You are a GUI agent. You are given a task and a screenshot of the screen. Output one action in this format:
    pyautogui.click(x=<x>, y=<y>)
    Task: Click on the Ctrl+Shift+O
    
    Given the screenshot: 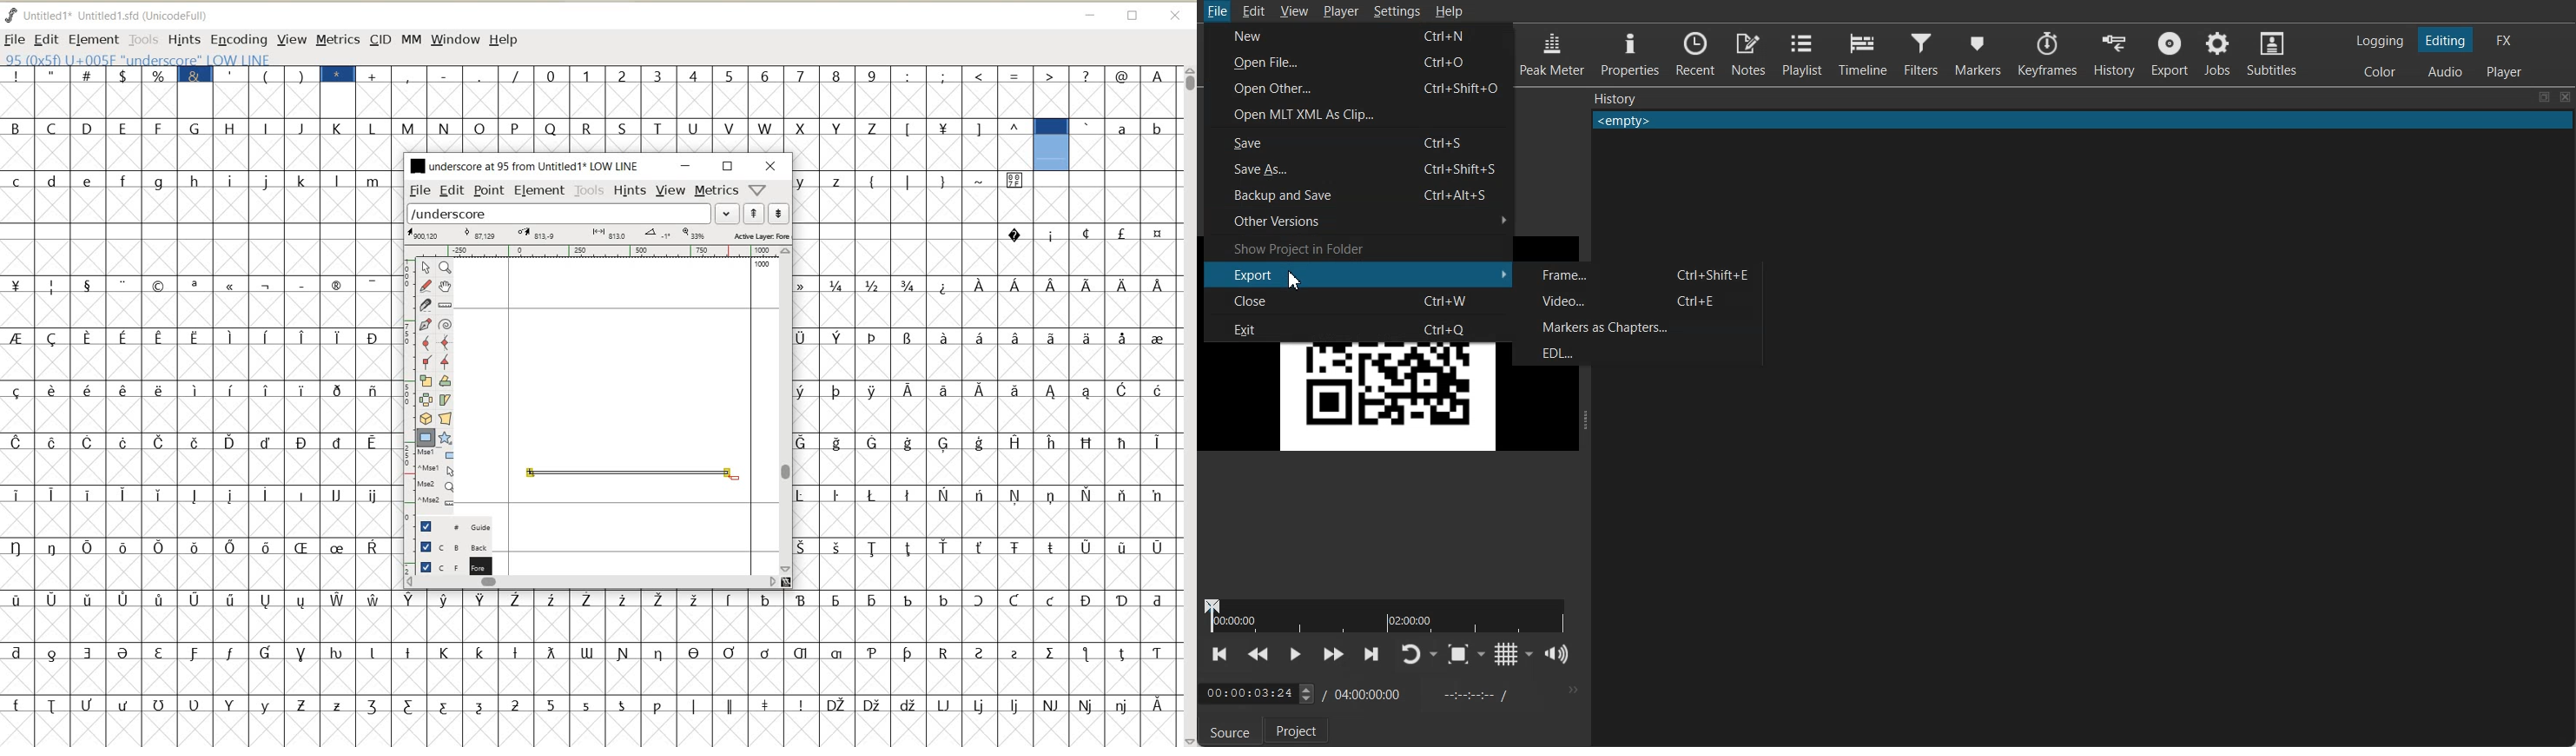 What is the action you would take?
    pyautogui.click(x=1465, y=88)
    